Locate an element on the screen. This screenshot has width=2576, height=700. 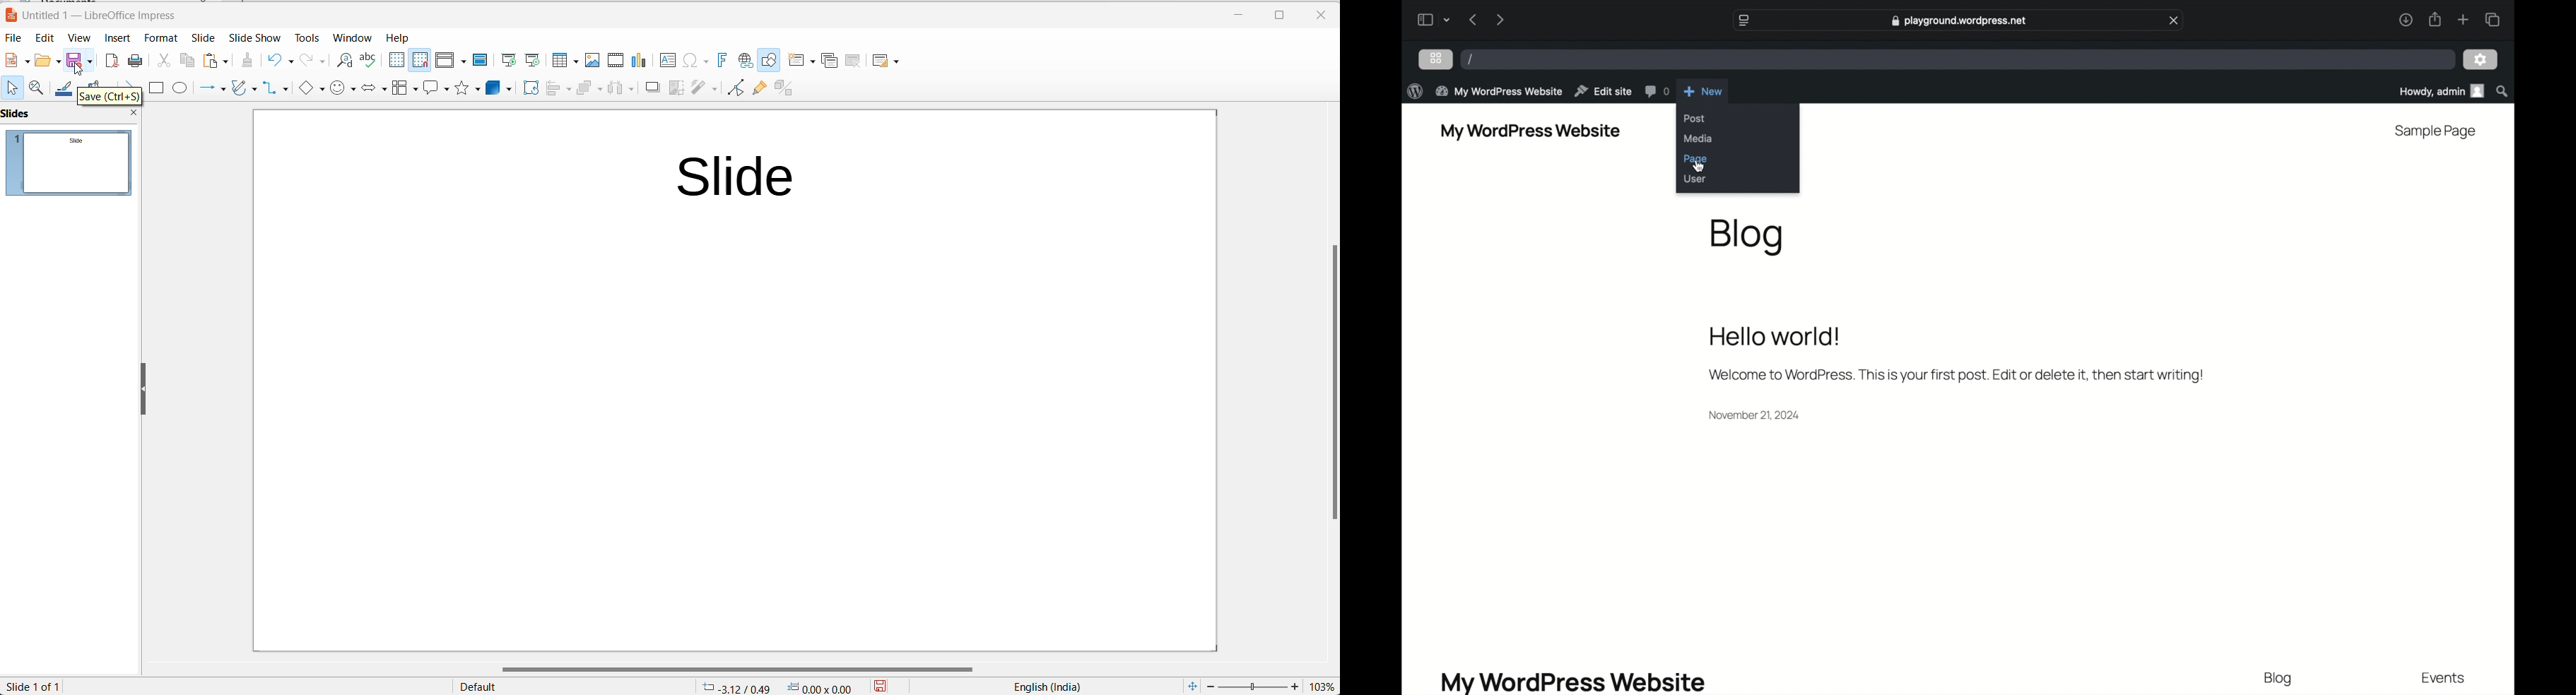
3d objects  is located at coordinates (499, 90).